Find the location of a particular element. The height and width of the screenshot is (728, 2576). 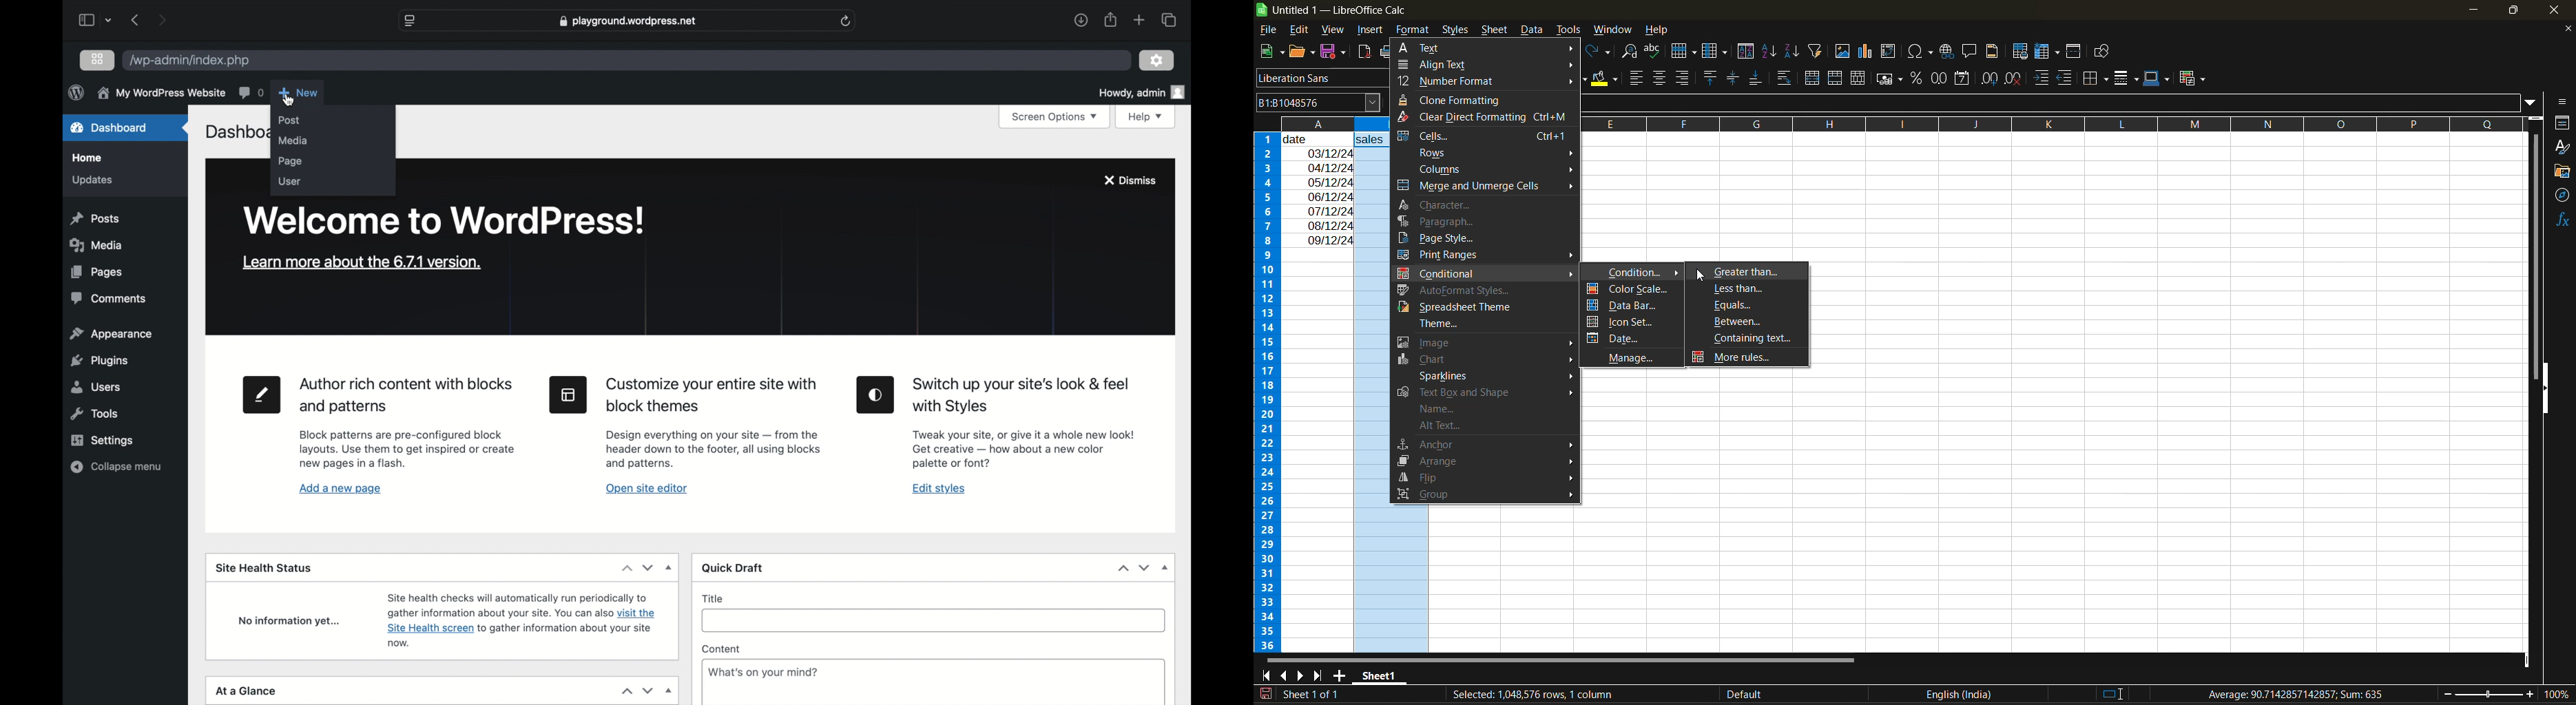

site health status information is located at coordinates (522, 619).